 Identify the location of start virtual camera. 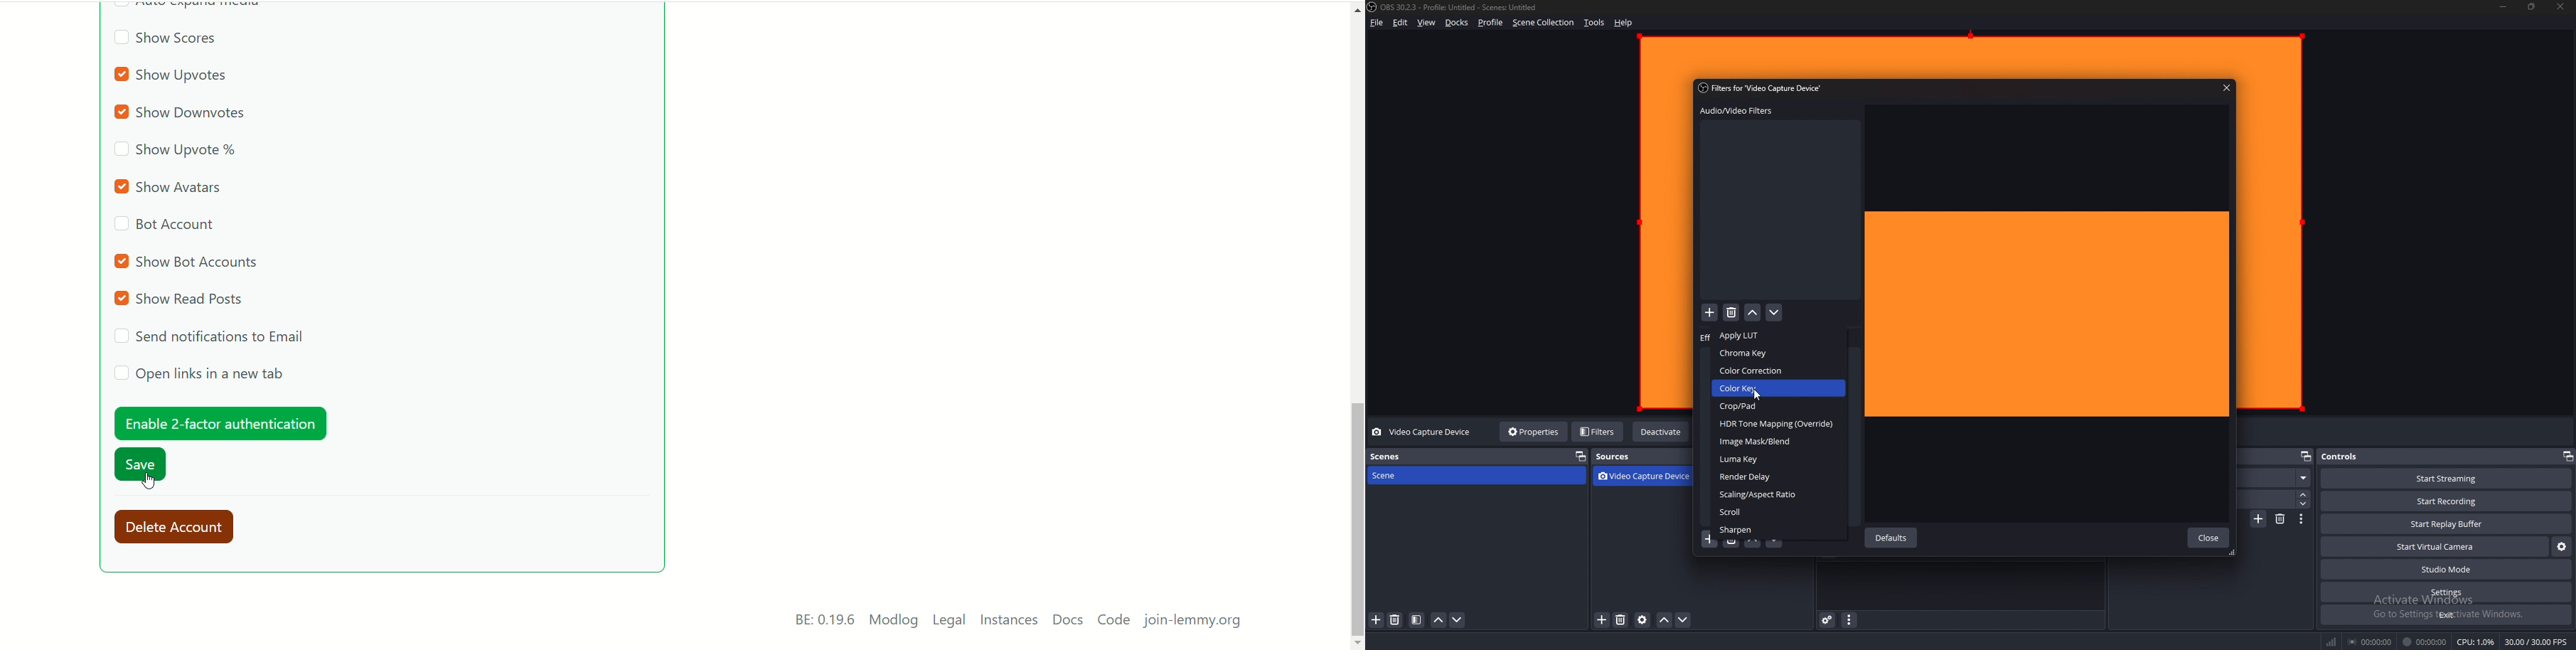
(2436, 547).